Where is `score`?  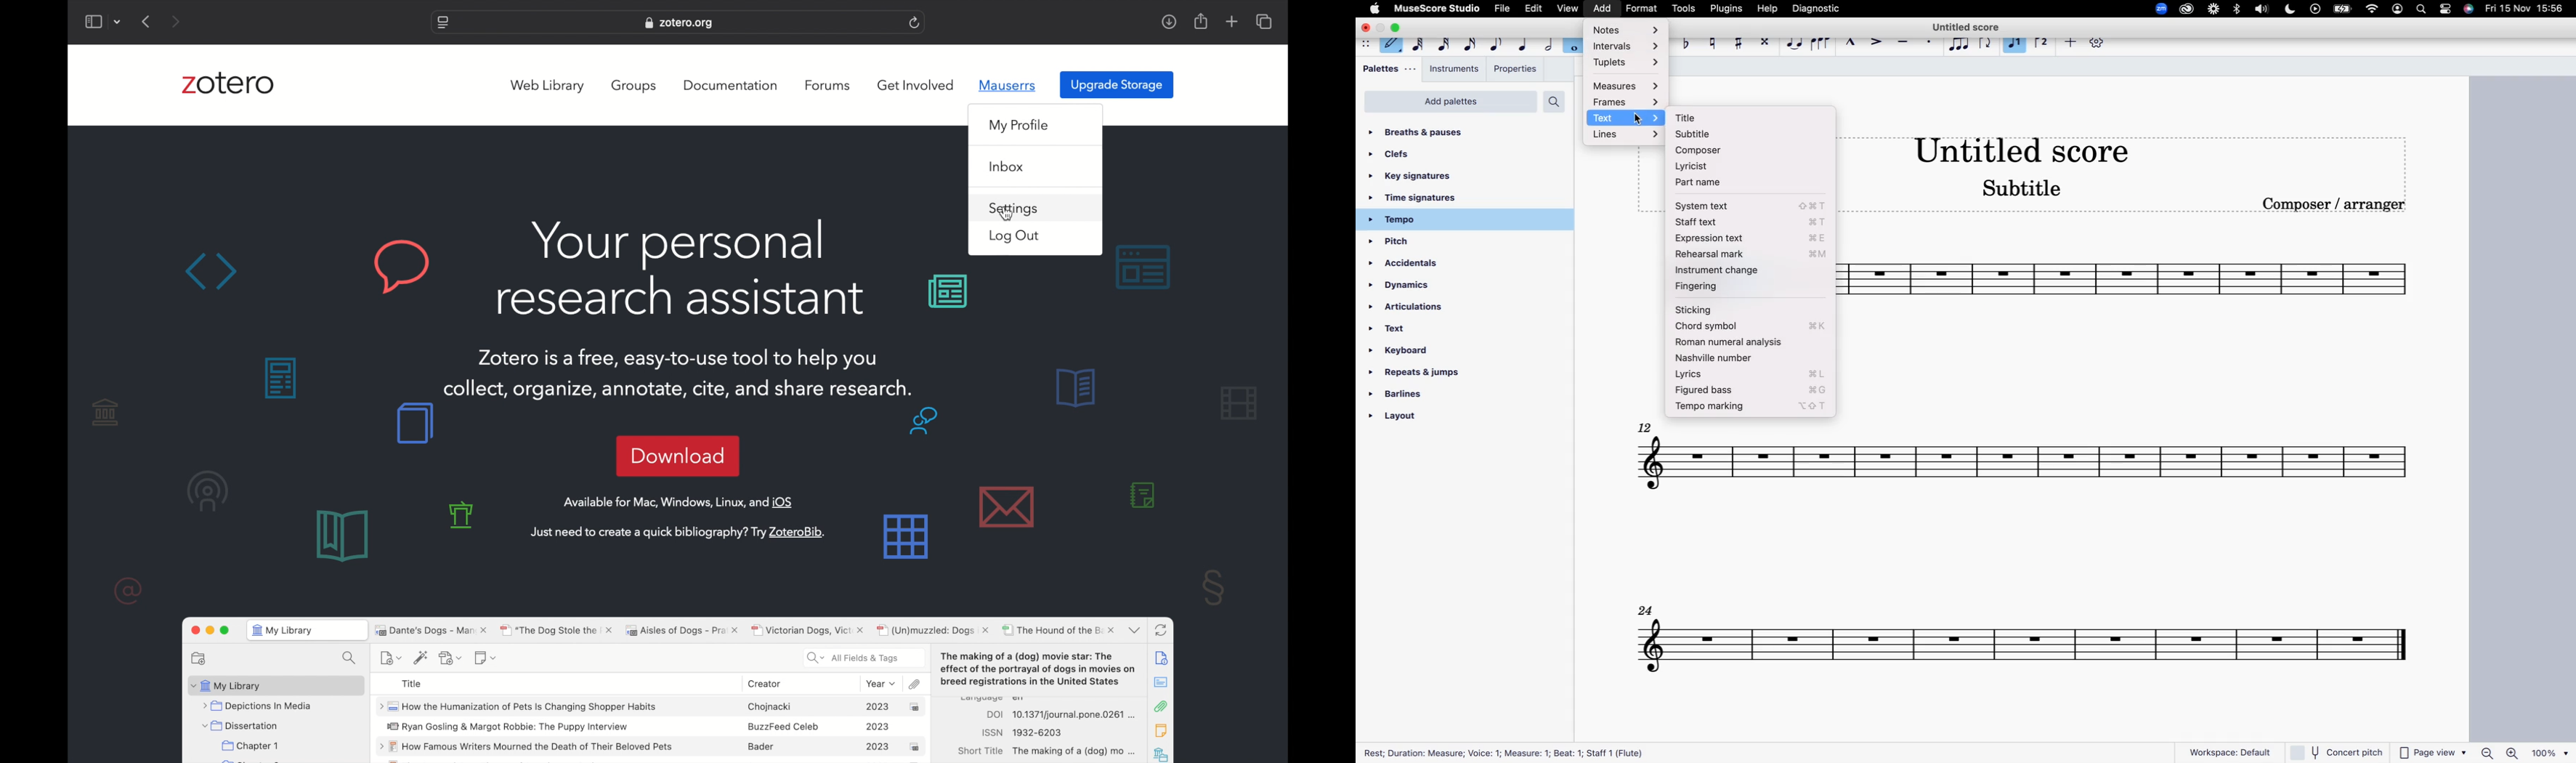 score is located at coordinates (2028, 472).